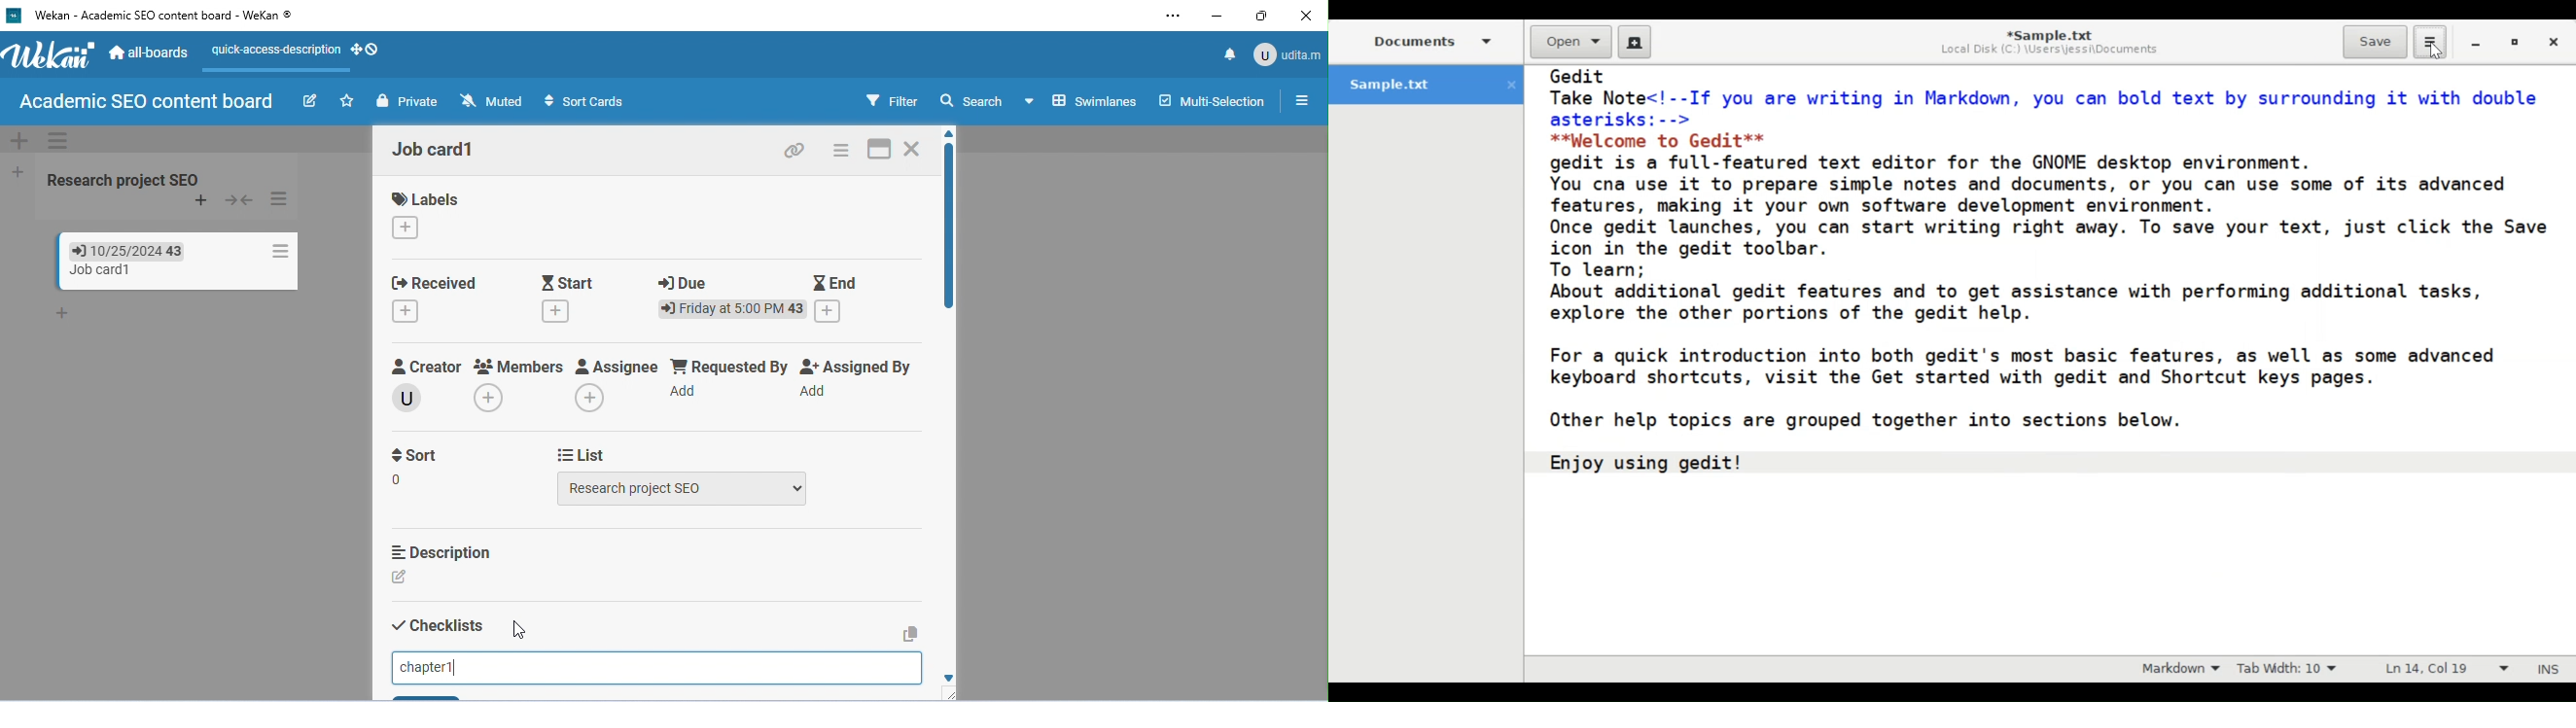  Describe the element at coordinates (428, 368) in the screenshot. I see `creator` at that location.